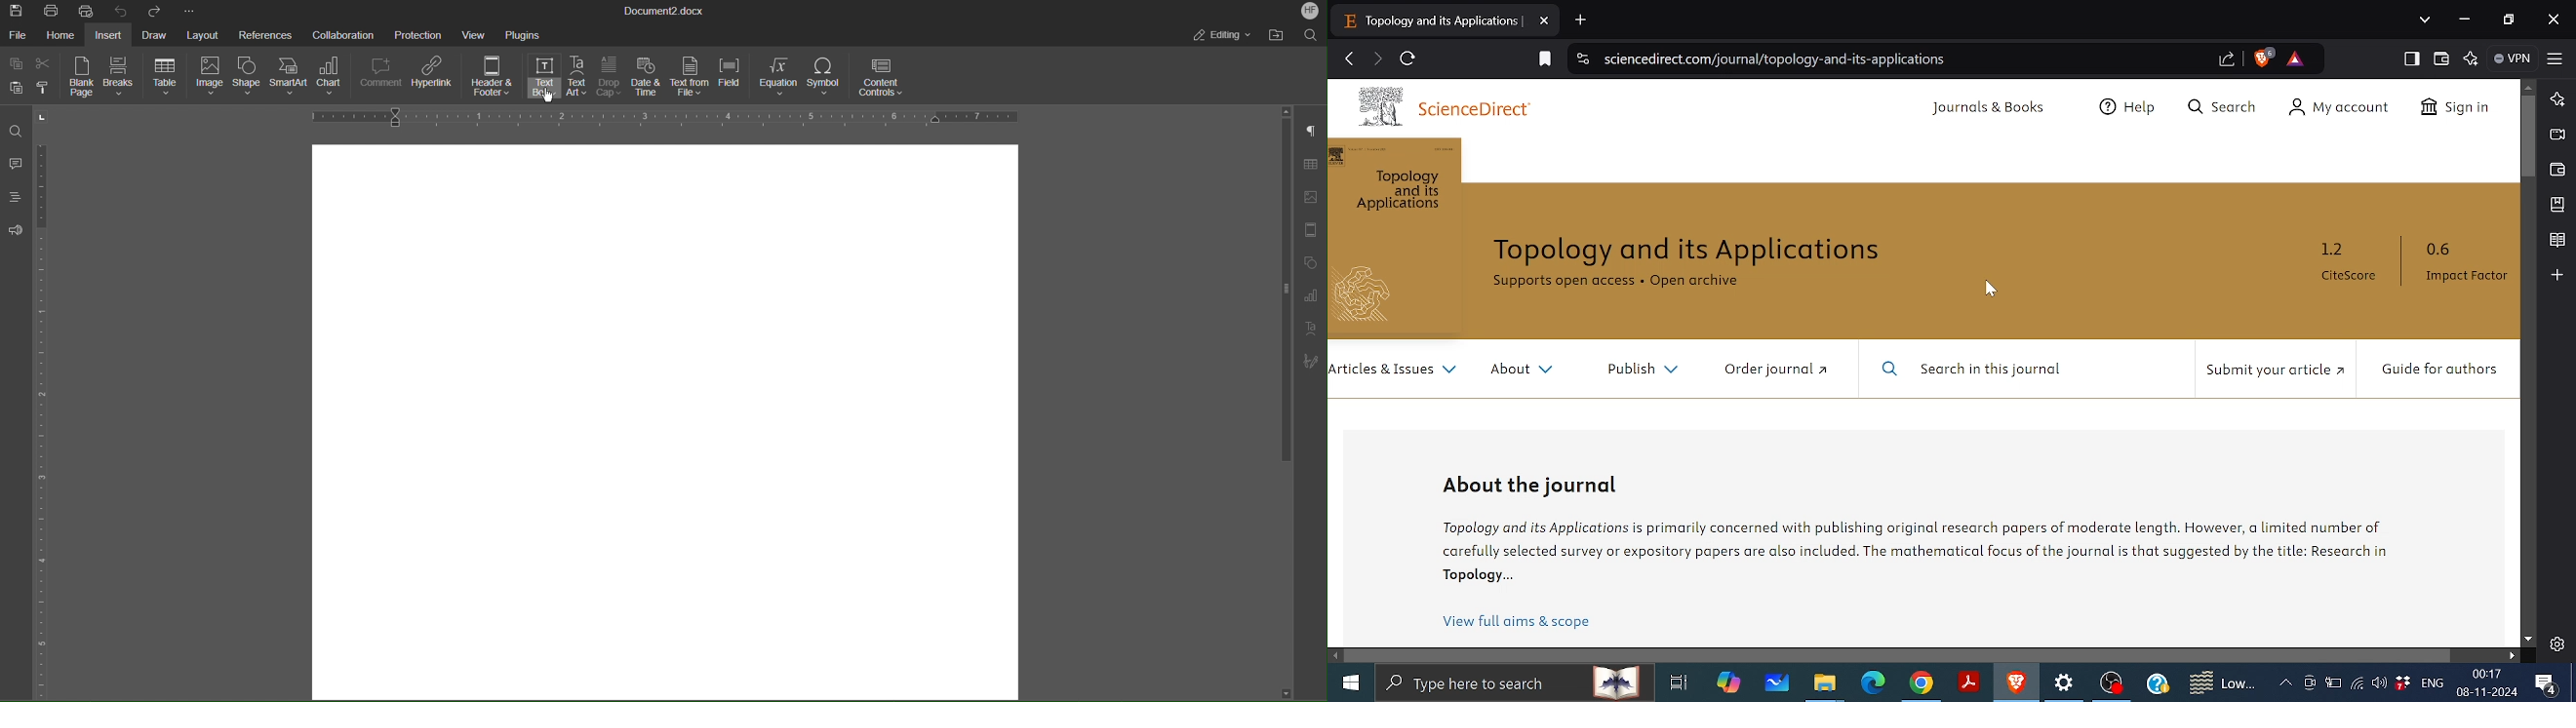  What do you see at coordinates (609, 78) in the screenshot?
I see `Drop Cap` at bounding box center [609, 78].